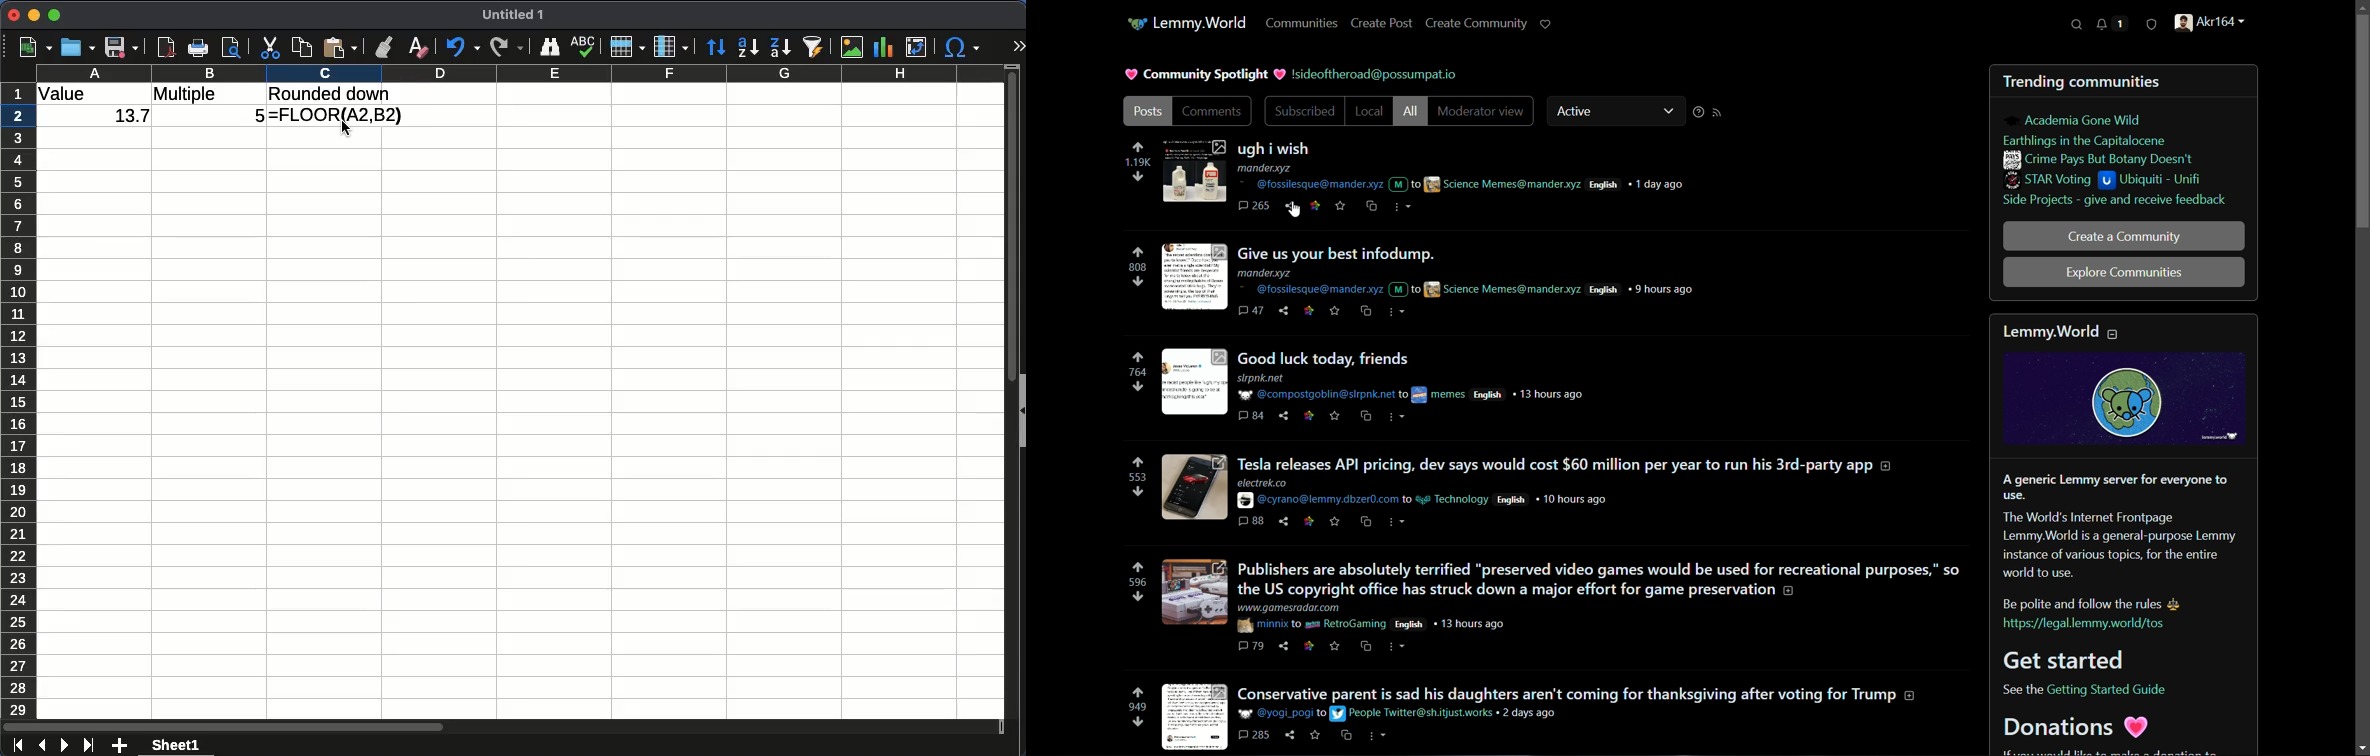  What do you see at coordinates (1139, 253) in the screenshot?
I see `upvote` at bounding box center [1139, 253].